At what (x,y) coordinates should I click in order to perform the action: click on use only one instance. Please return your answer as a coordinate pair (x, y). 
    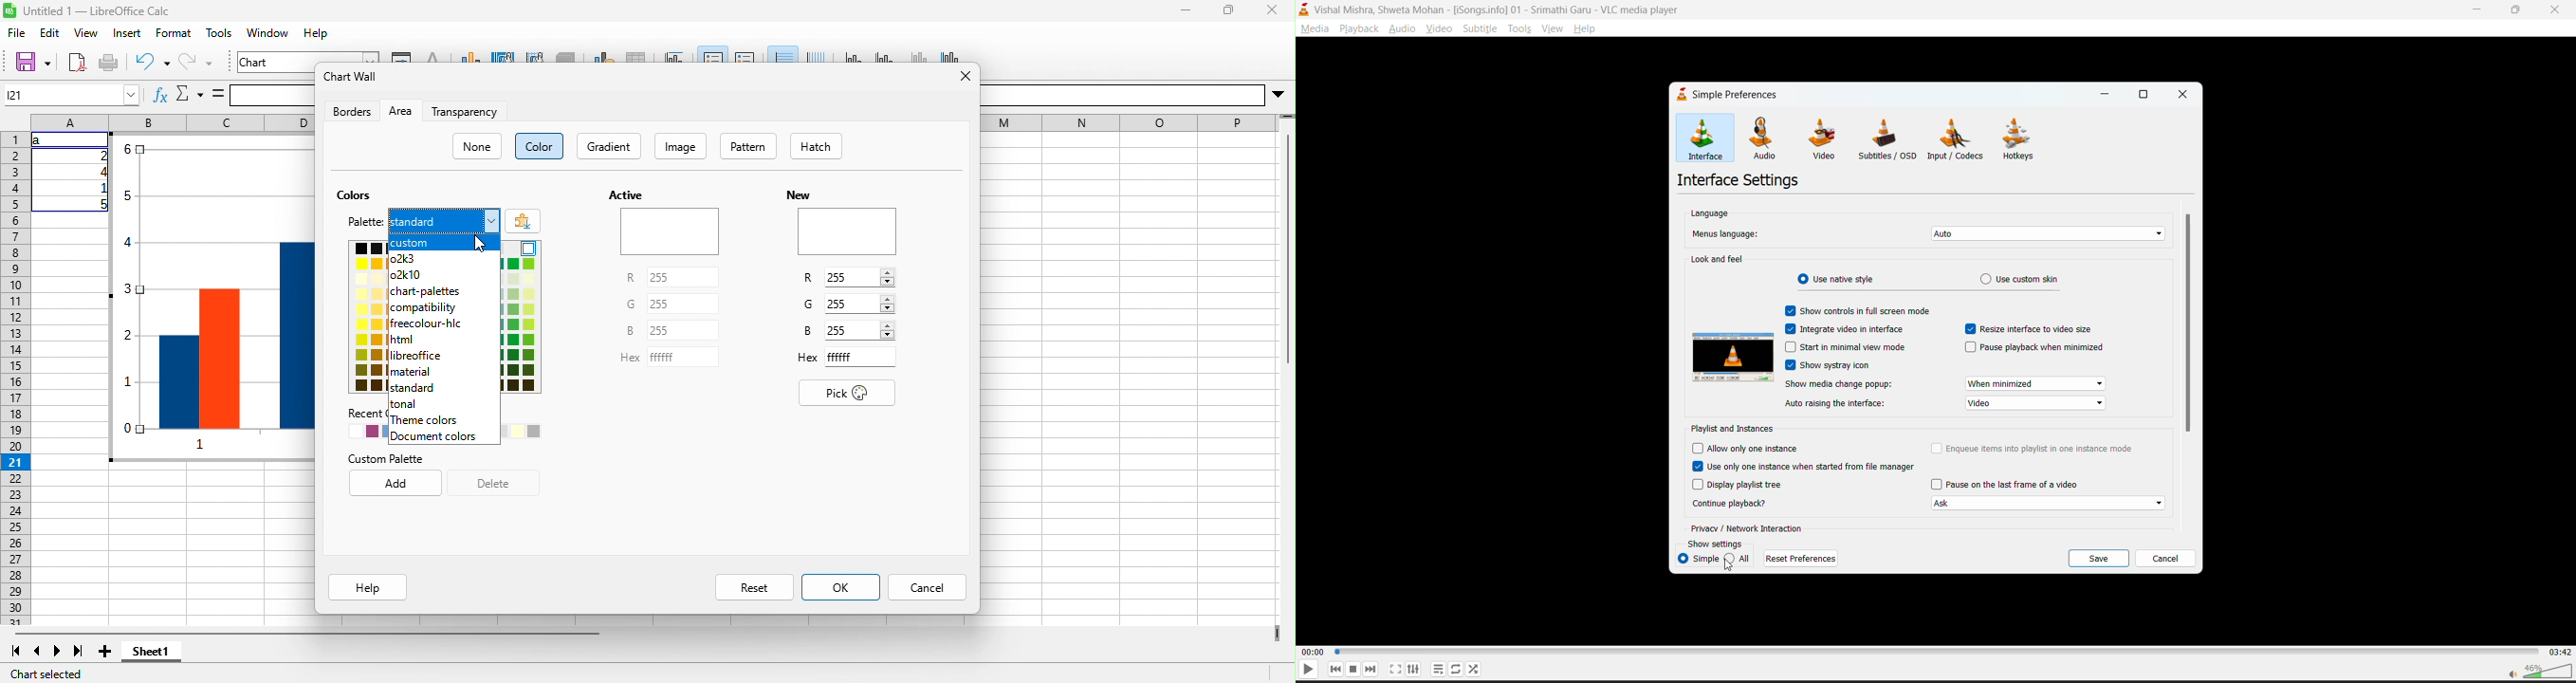
    Looking at the image, I should click on (1804, 466).